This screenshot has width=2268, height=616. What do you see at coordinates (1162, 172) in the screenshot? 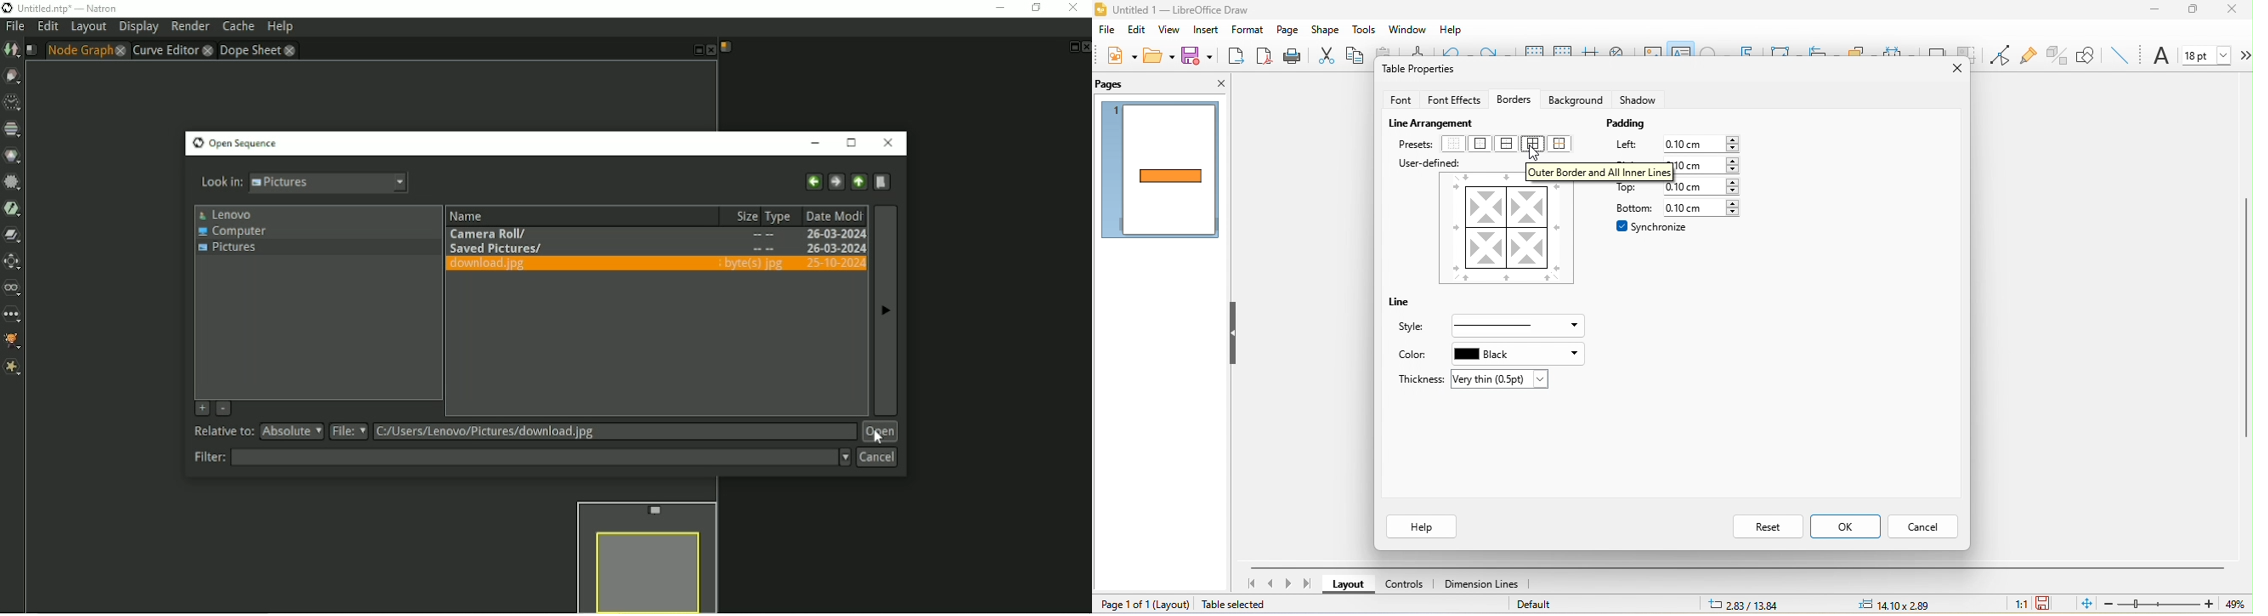
I see `page1` at bounding box center [1162, 172].